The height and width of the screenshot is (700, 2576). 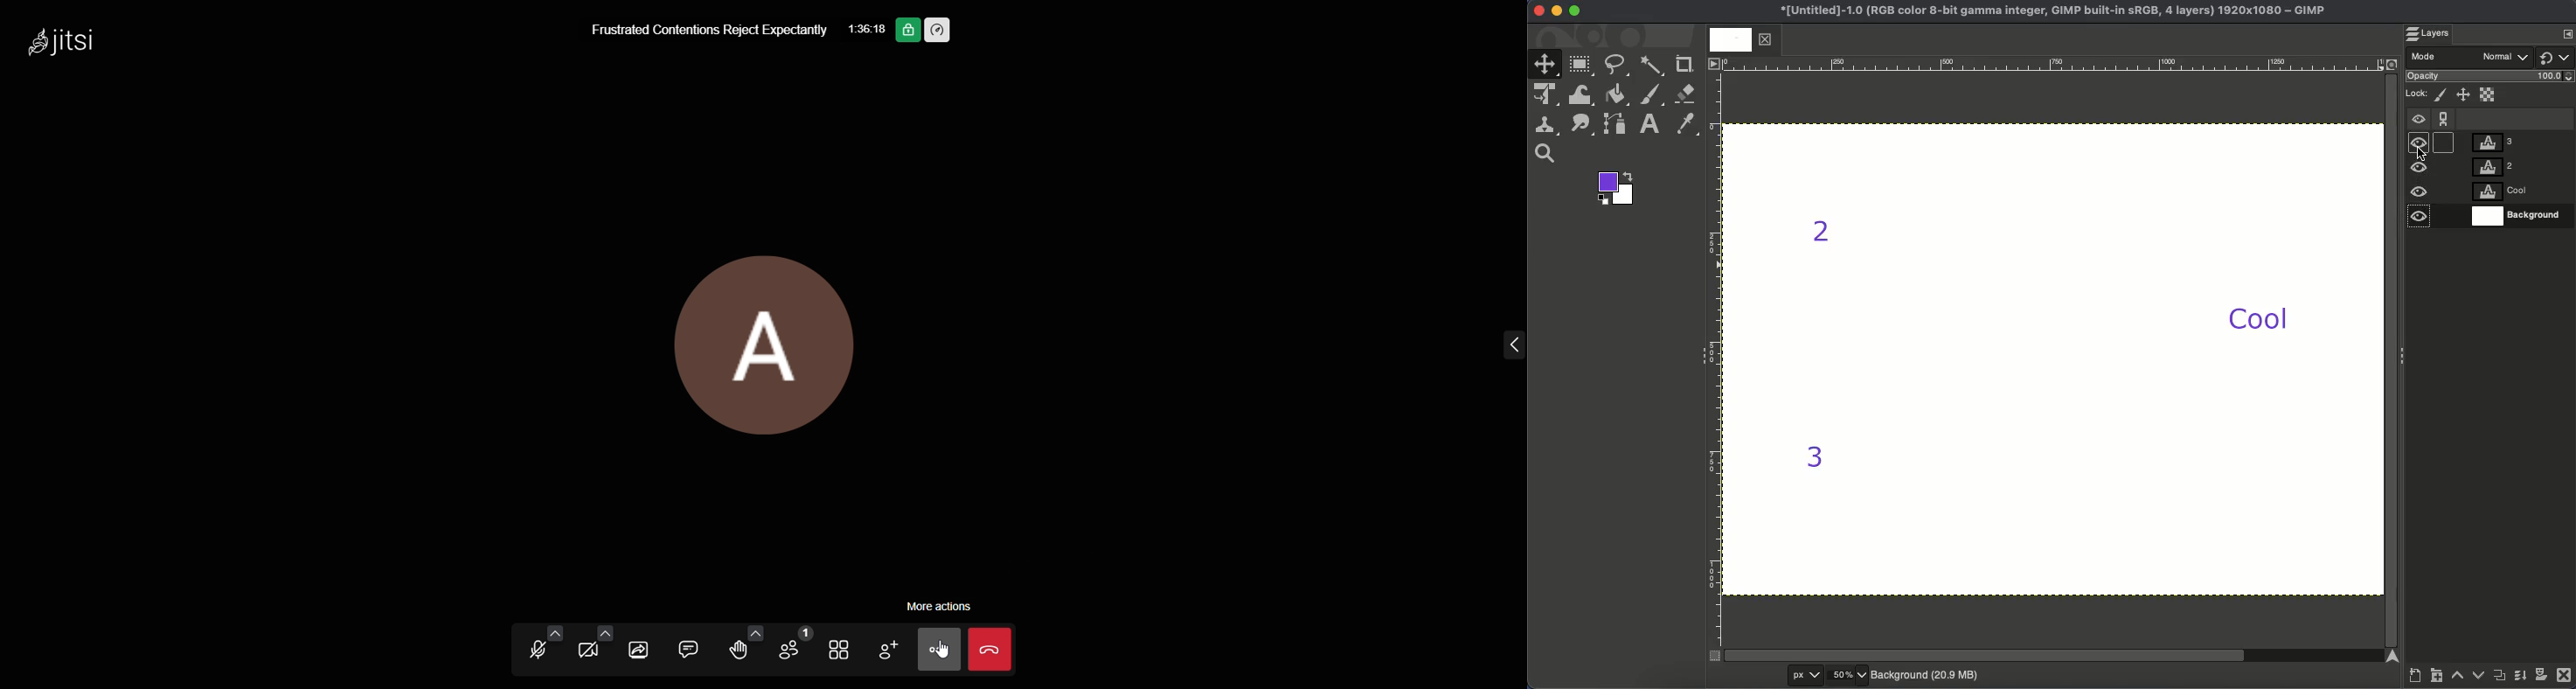 What do you see at coordinates (686, 646) in the screenshot?
I see `open chat` at bounding box center [686, 646].